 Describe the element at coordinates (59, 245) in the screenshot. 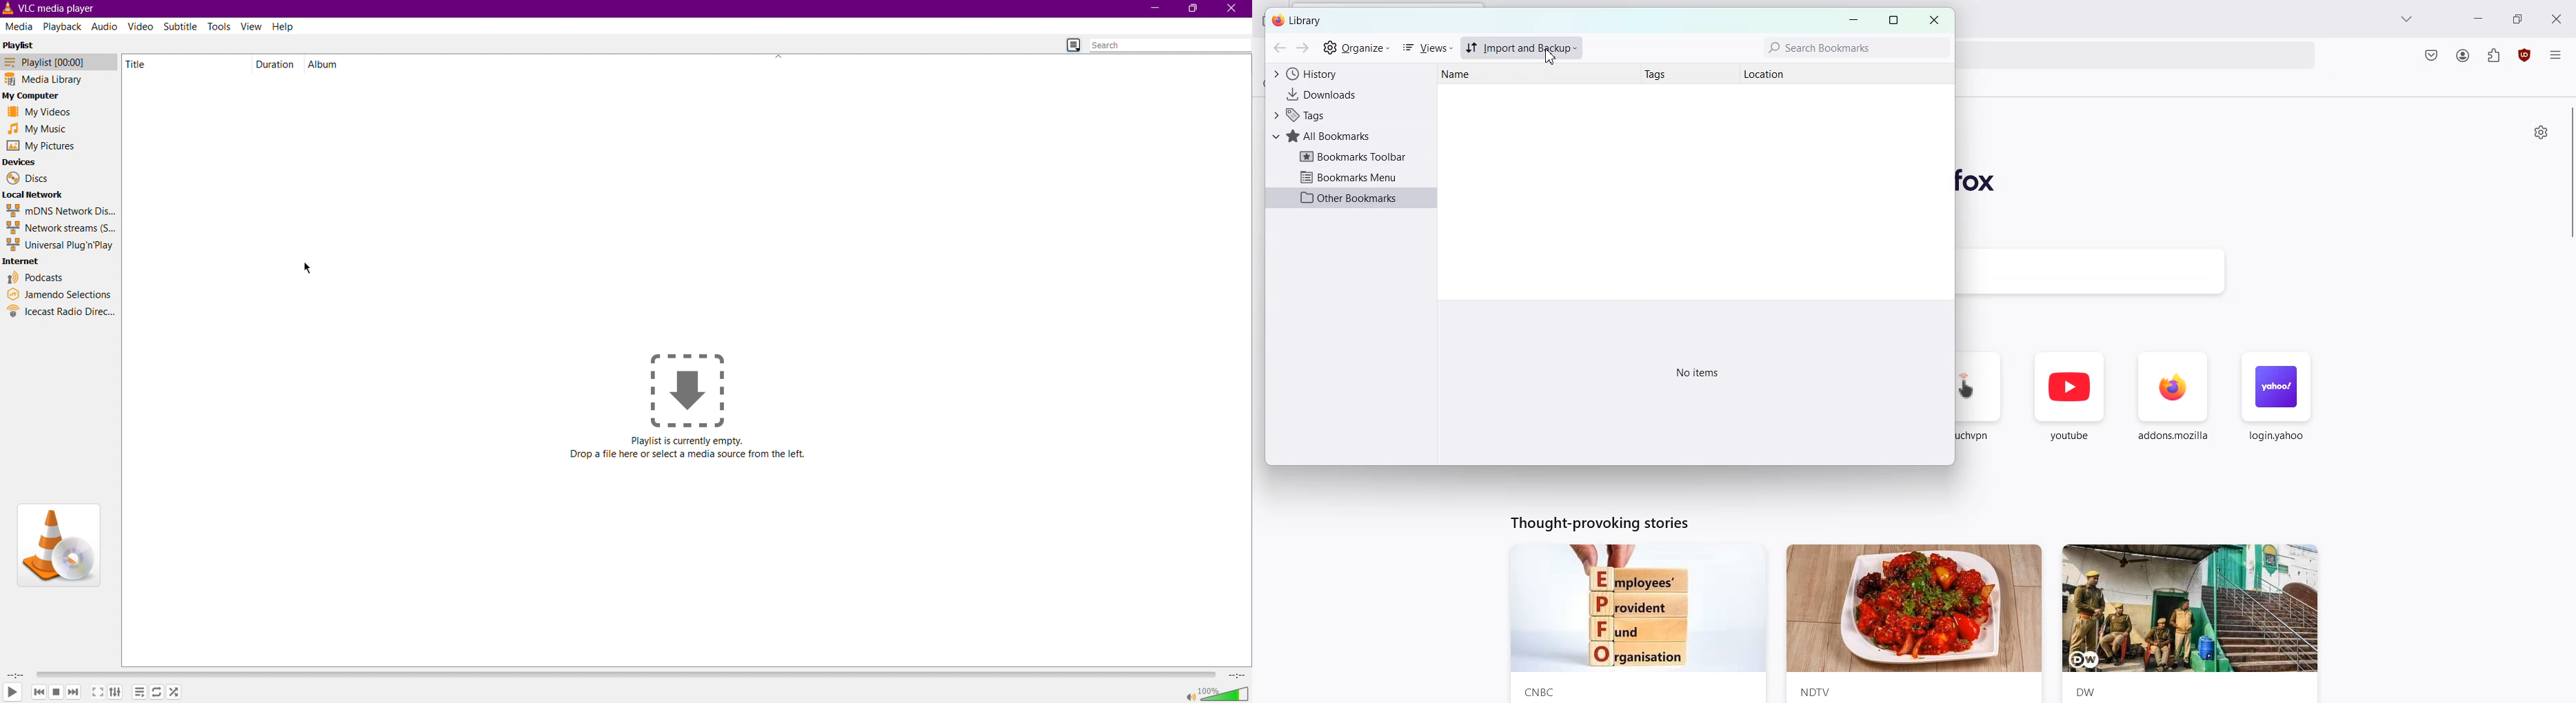

I see `Universal Plug'n'Play` at that location.